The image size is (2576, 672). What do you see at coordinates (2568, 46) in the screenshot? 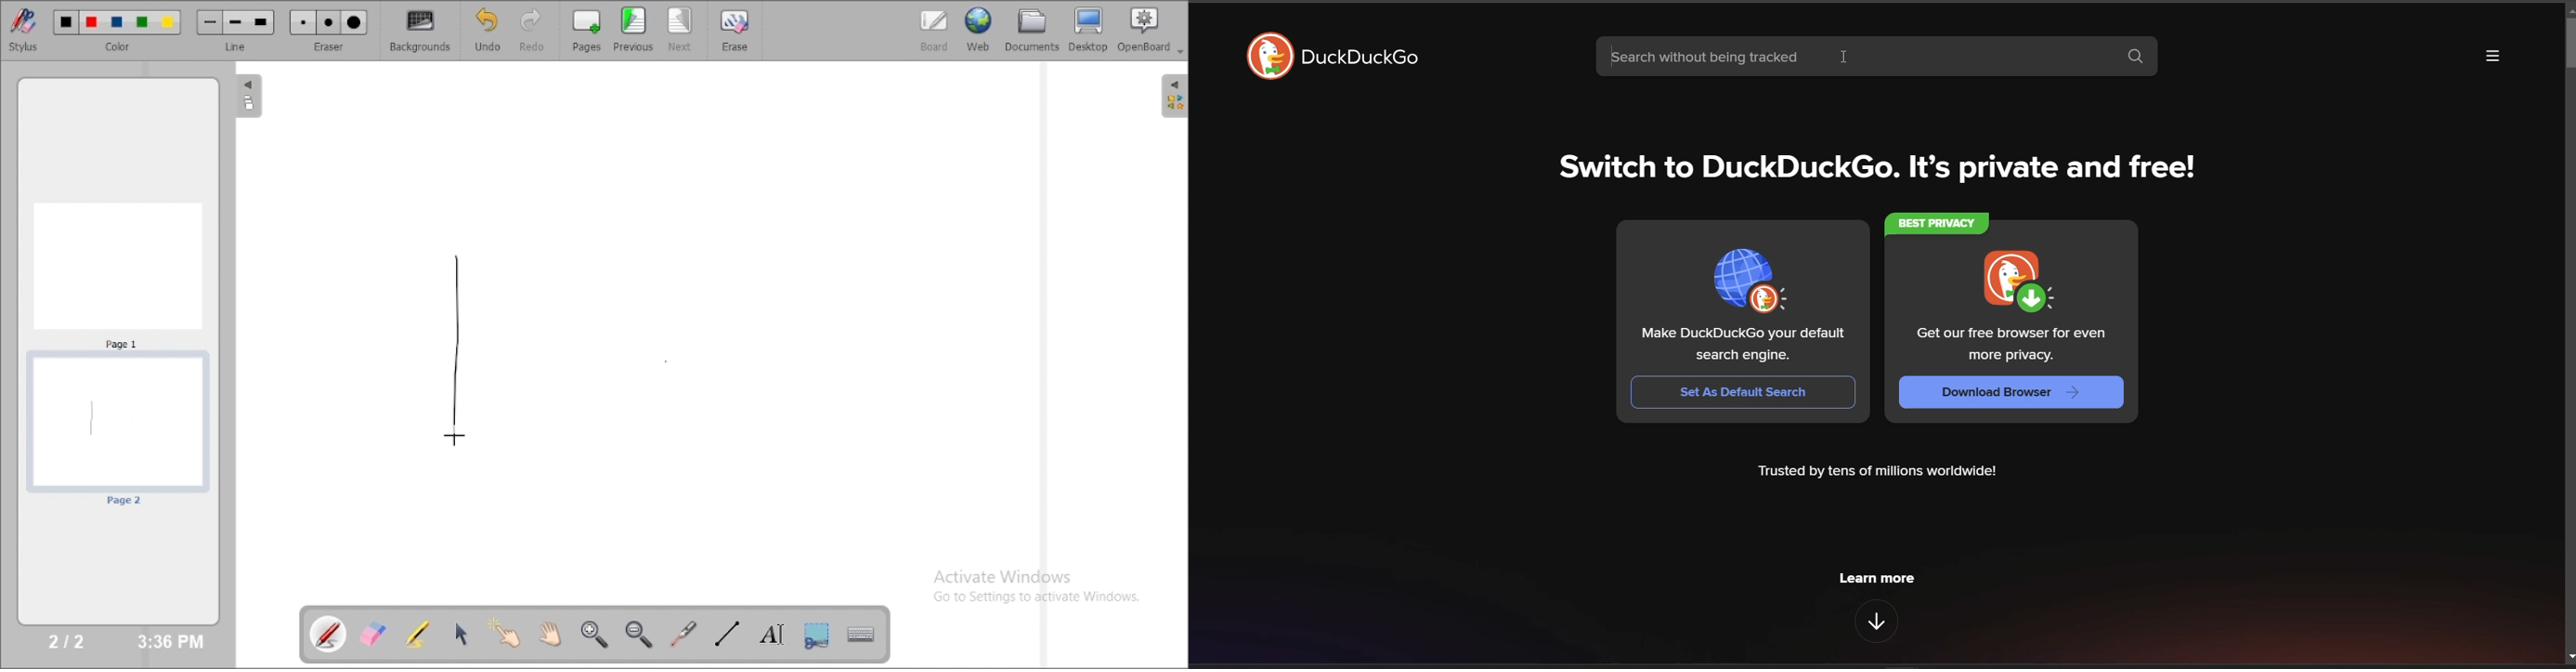
I see `vertical scroll bar` at bounding box center [2568, 46].